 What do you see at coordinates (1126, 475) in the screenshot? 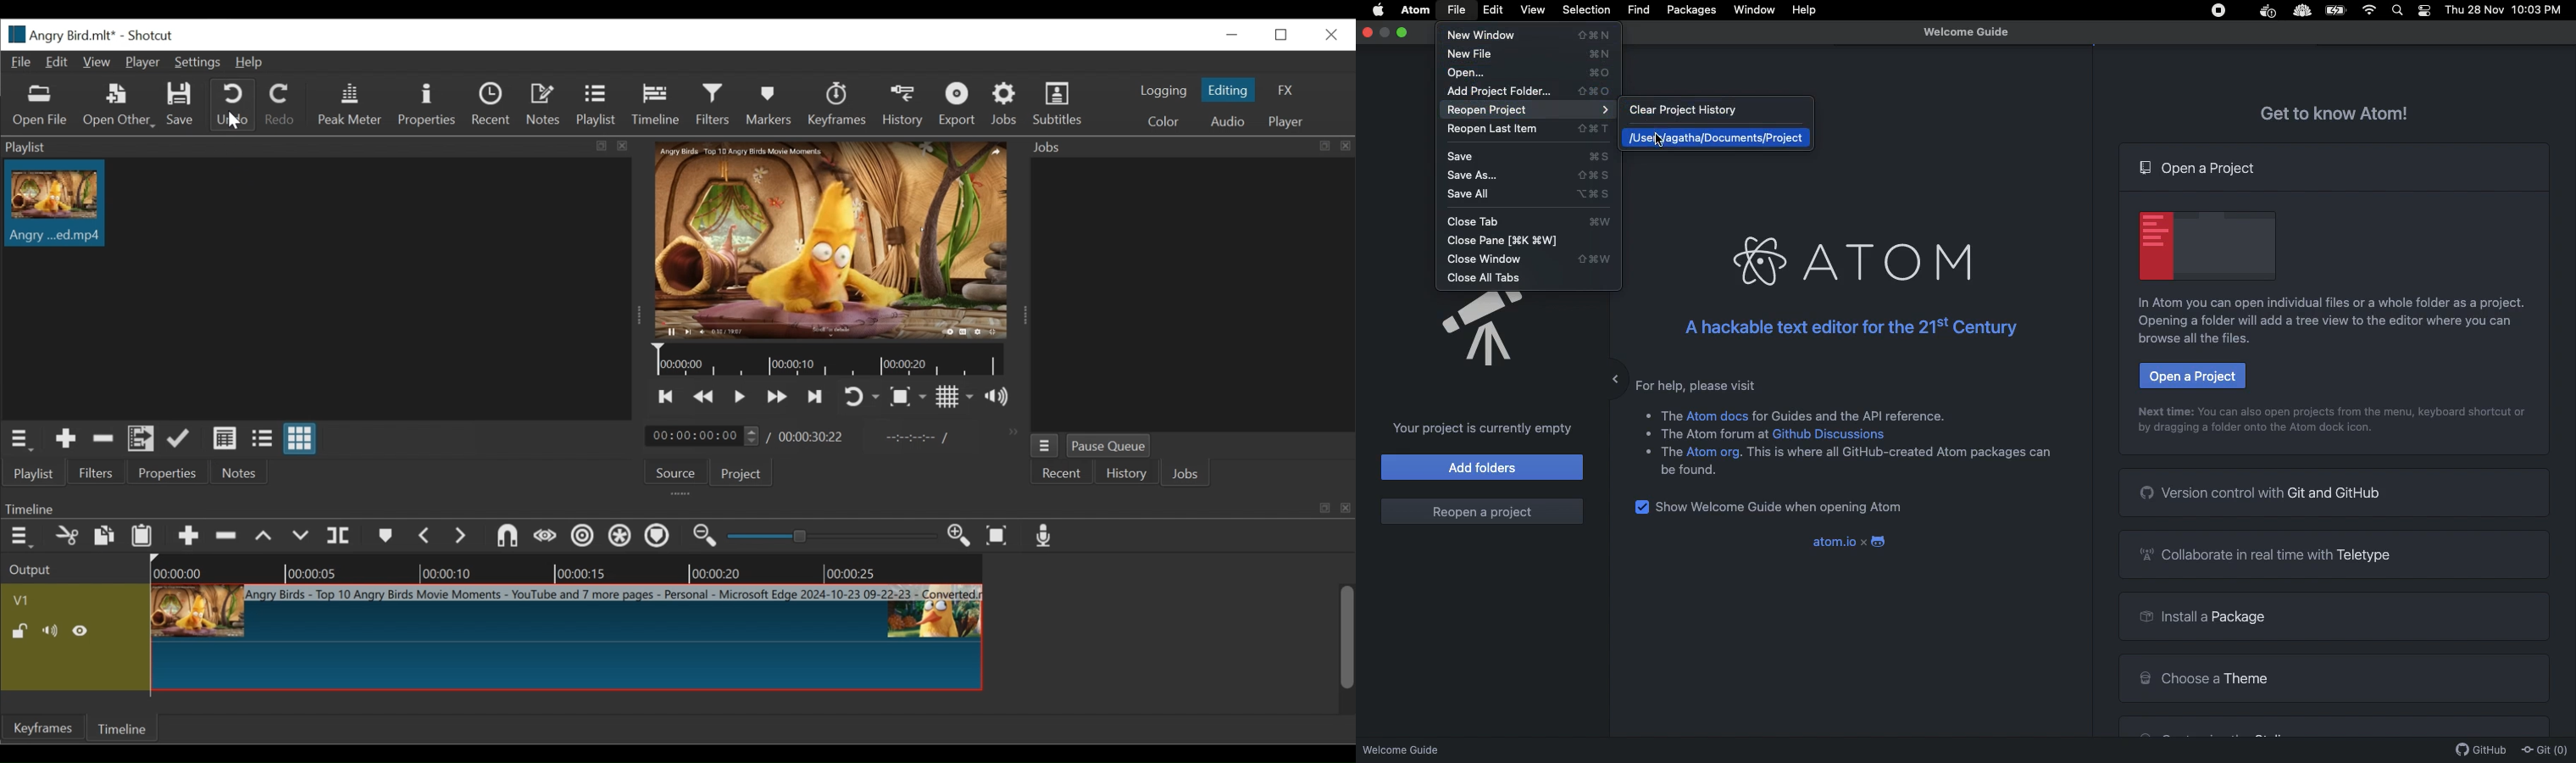
I see `History` at bounding box center [1126, 475].